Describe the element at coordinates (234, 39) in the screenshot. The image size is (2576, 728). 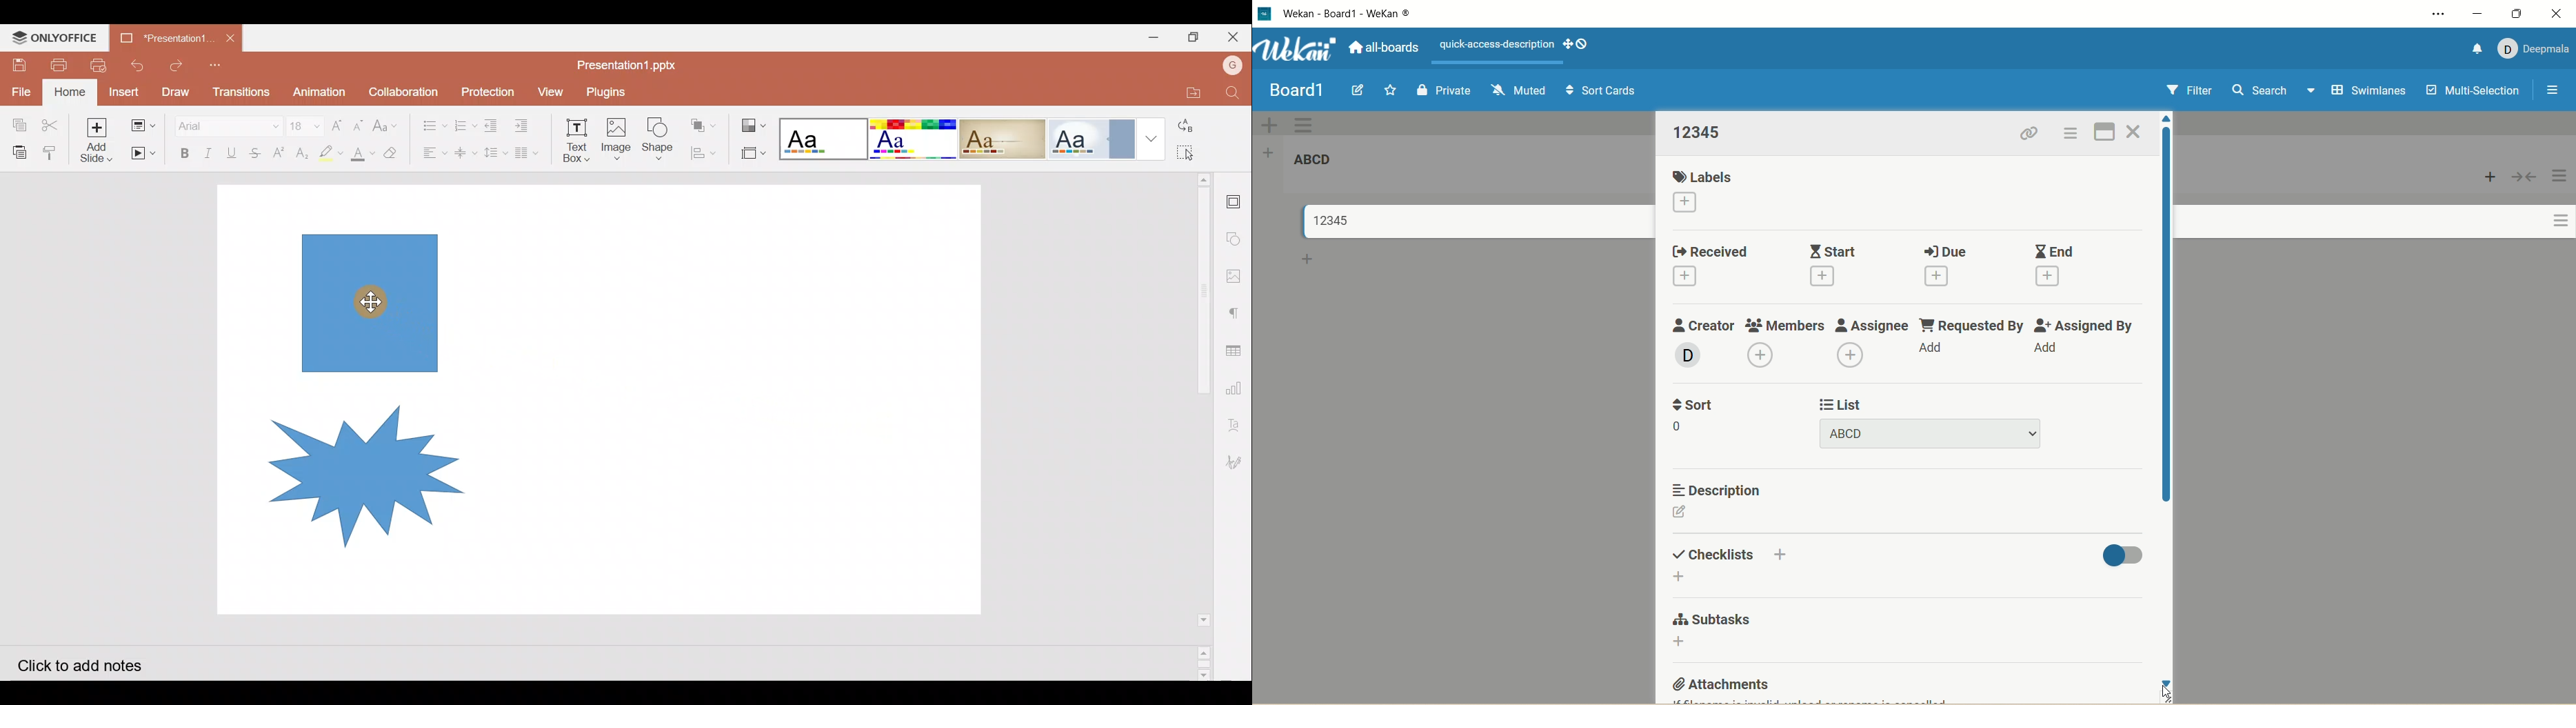
I see `Close document` at that location.